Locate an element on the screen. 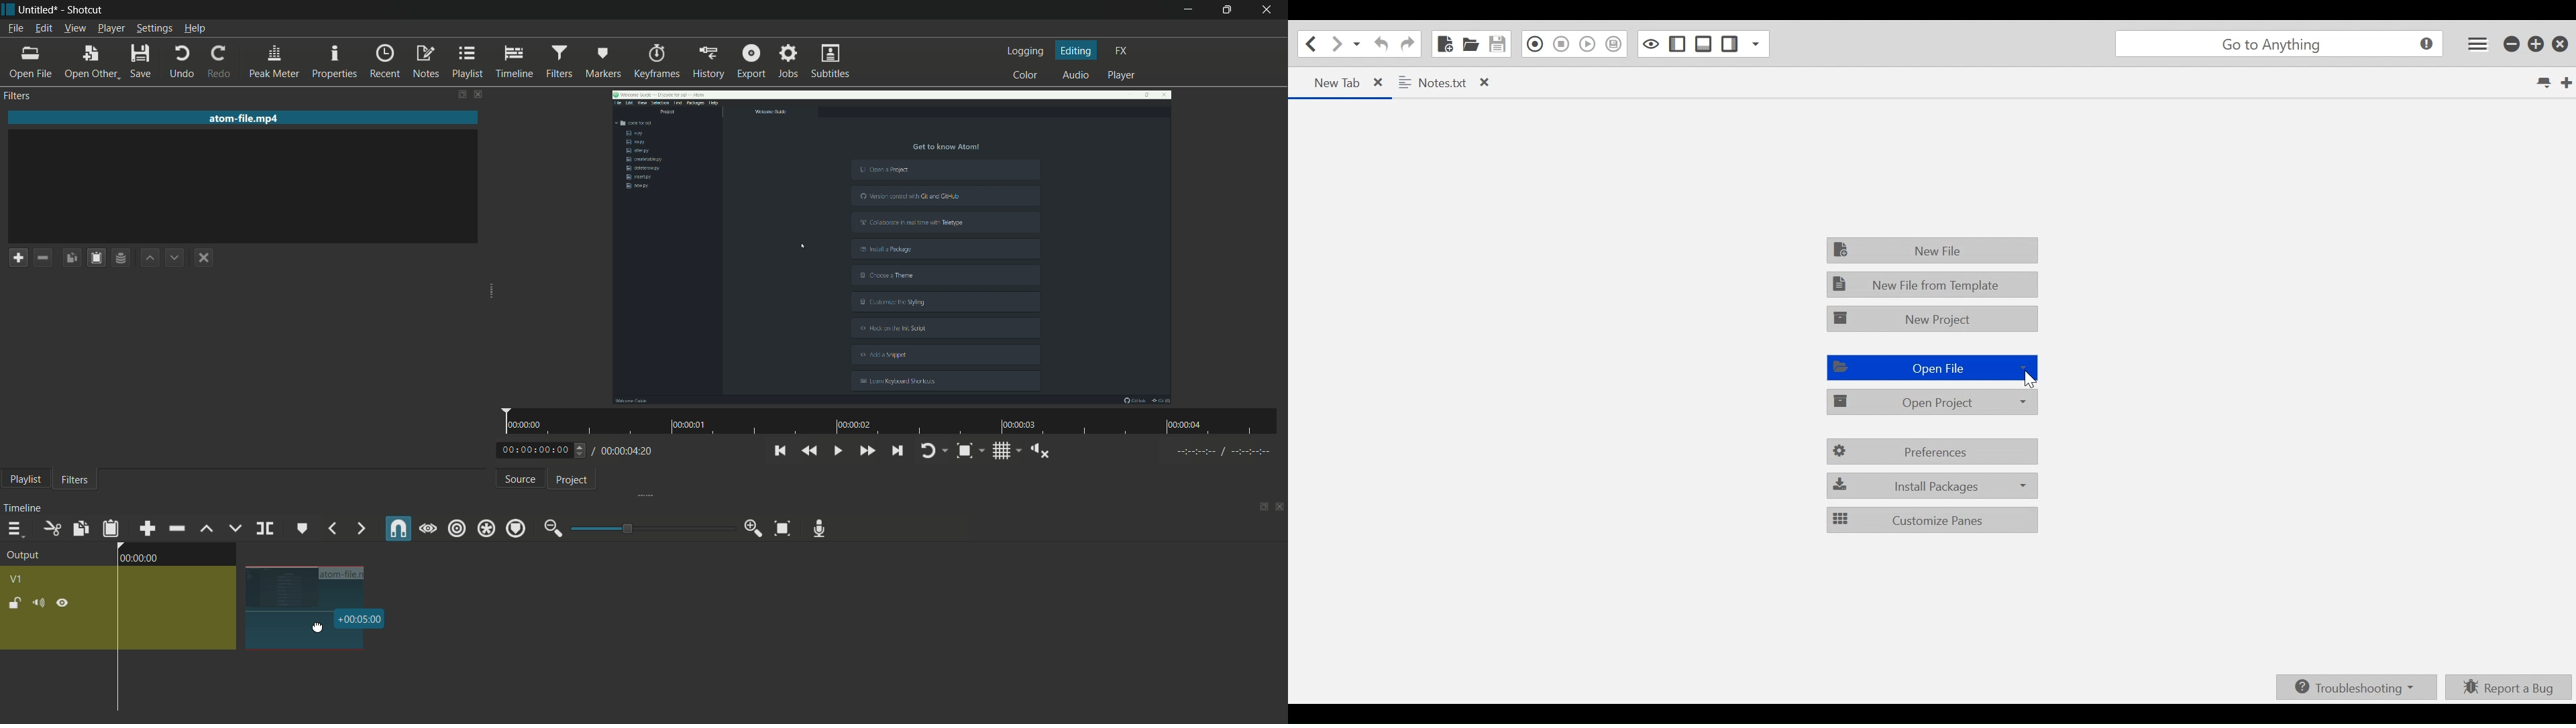 The width and height of the screenshot is (2576, 728). overwrite is located at coordinates (233, 529).